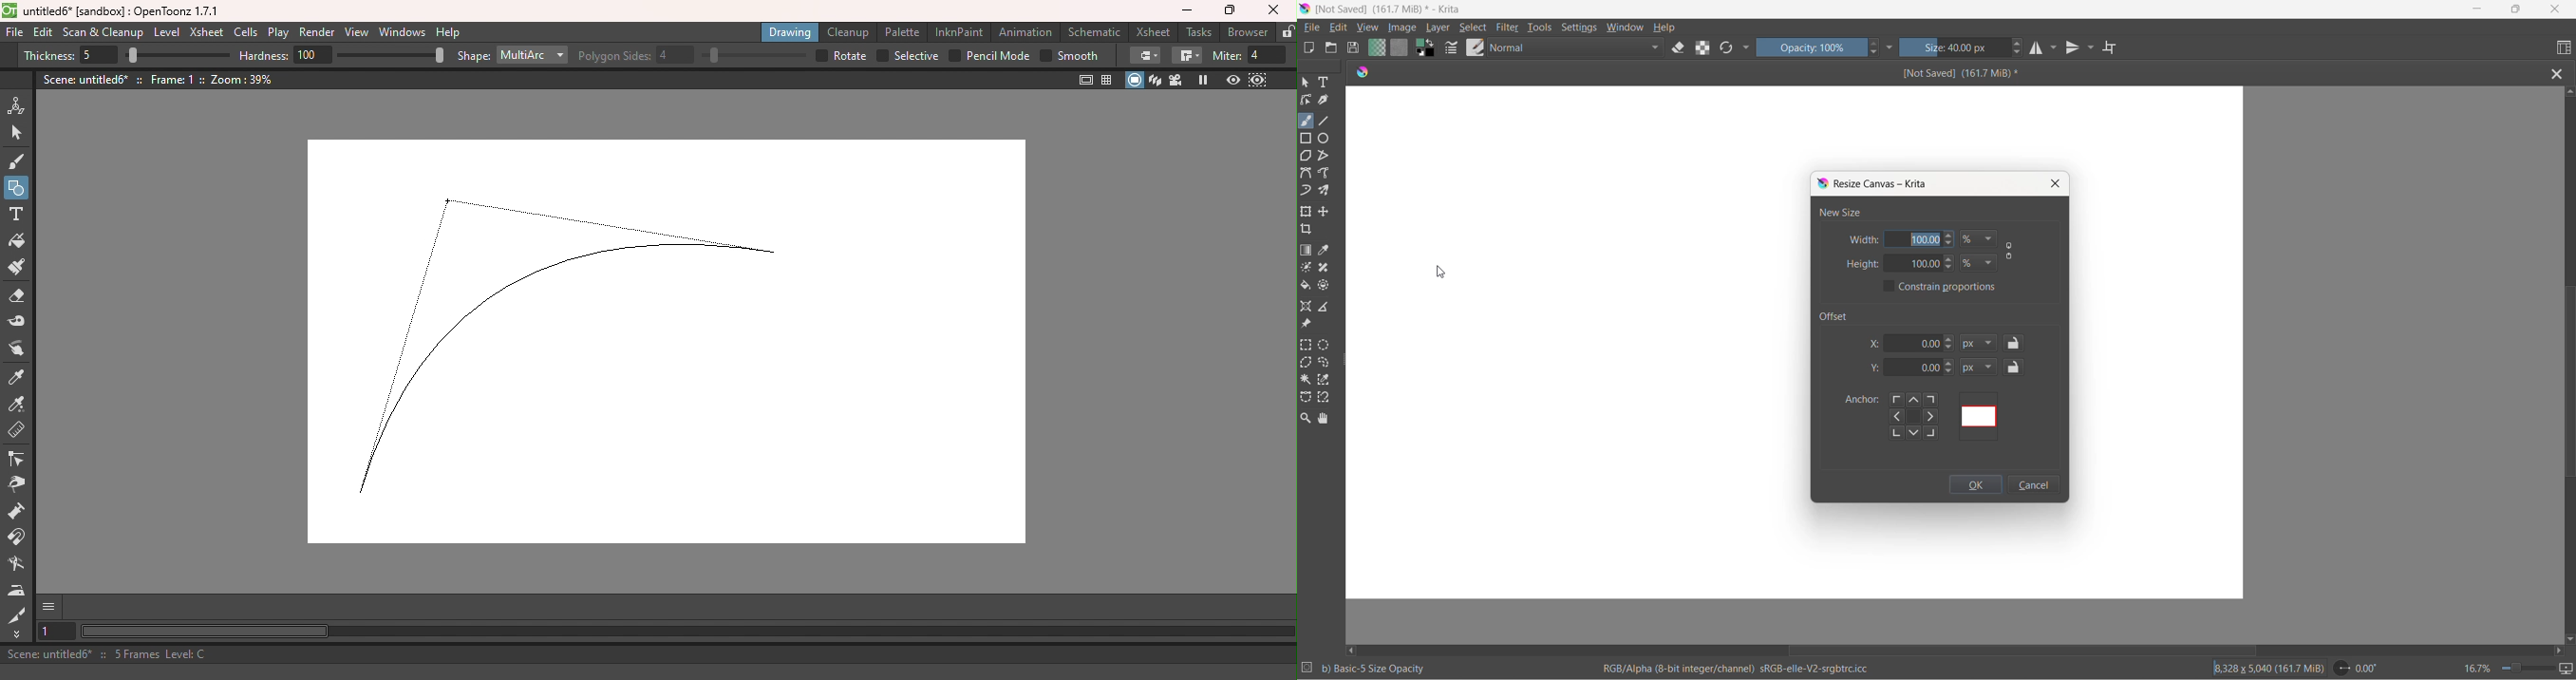 The image size is (2576, 700). I want to click on Miter, so click(1250, 56).